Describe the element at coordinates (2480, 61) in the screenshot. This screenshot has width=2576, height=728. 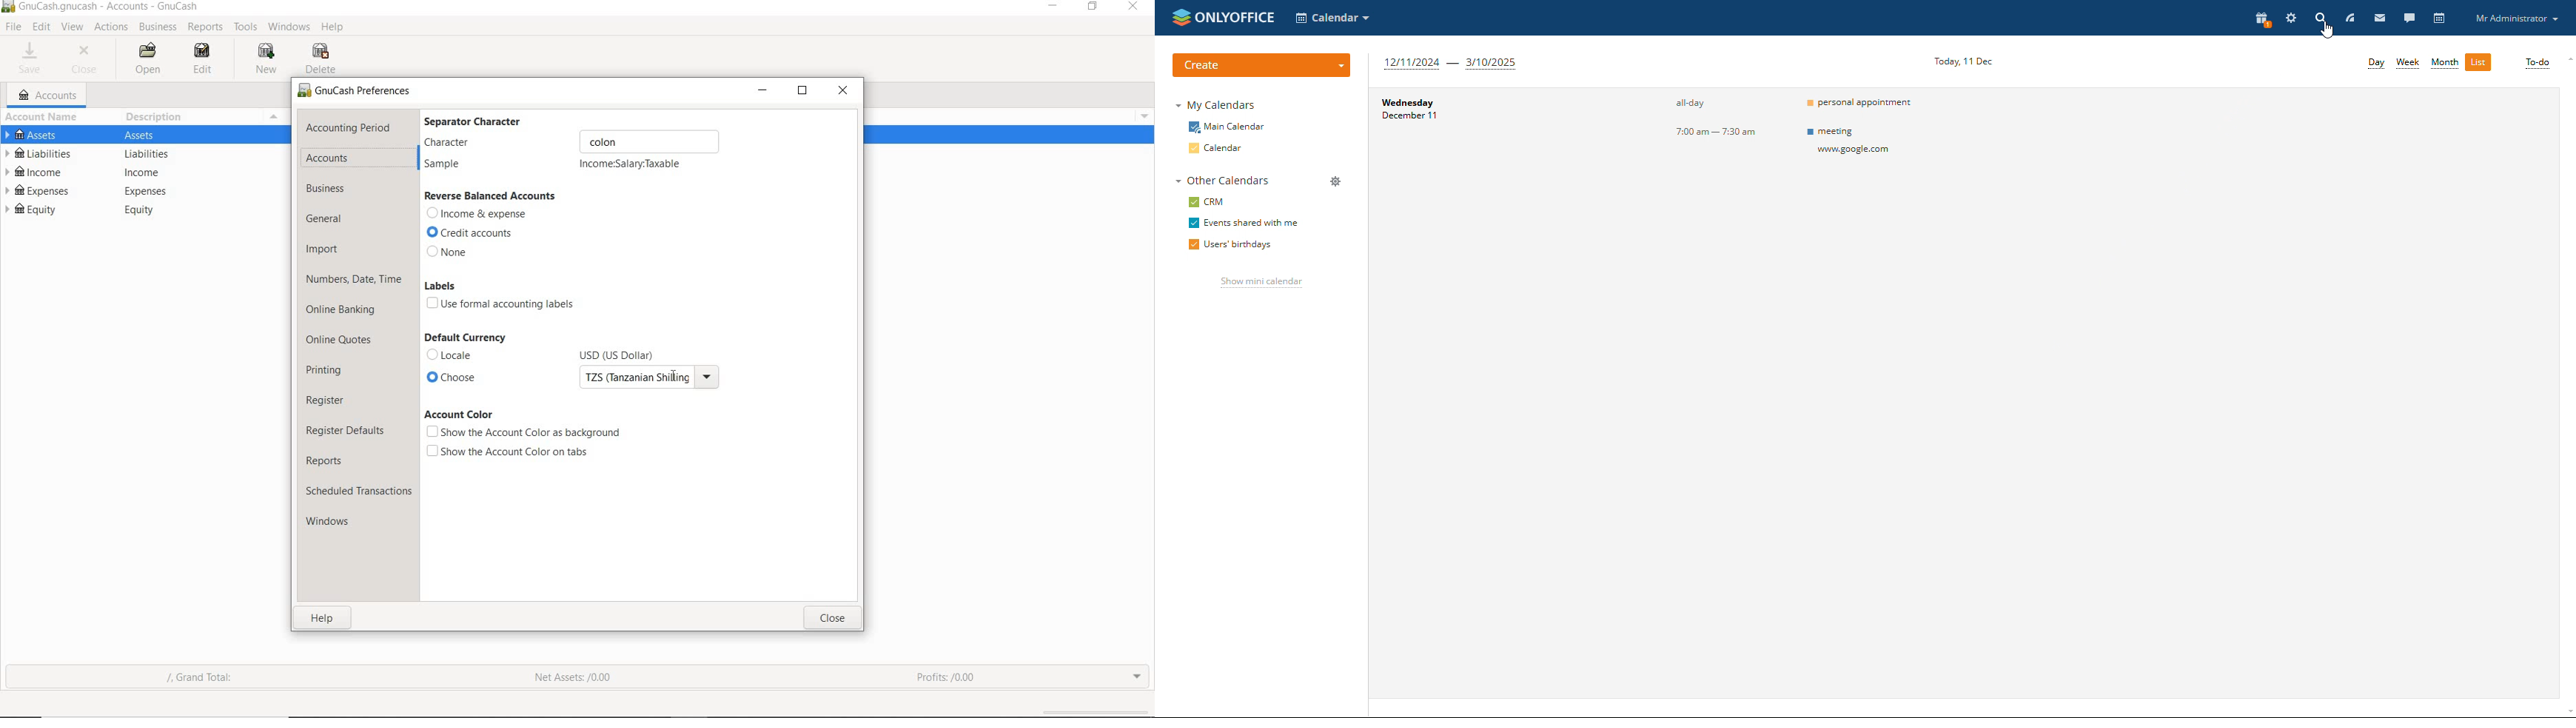
I see `list` at that location.